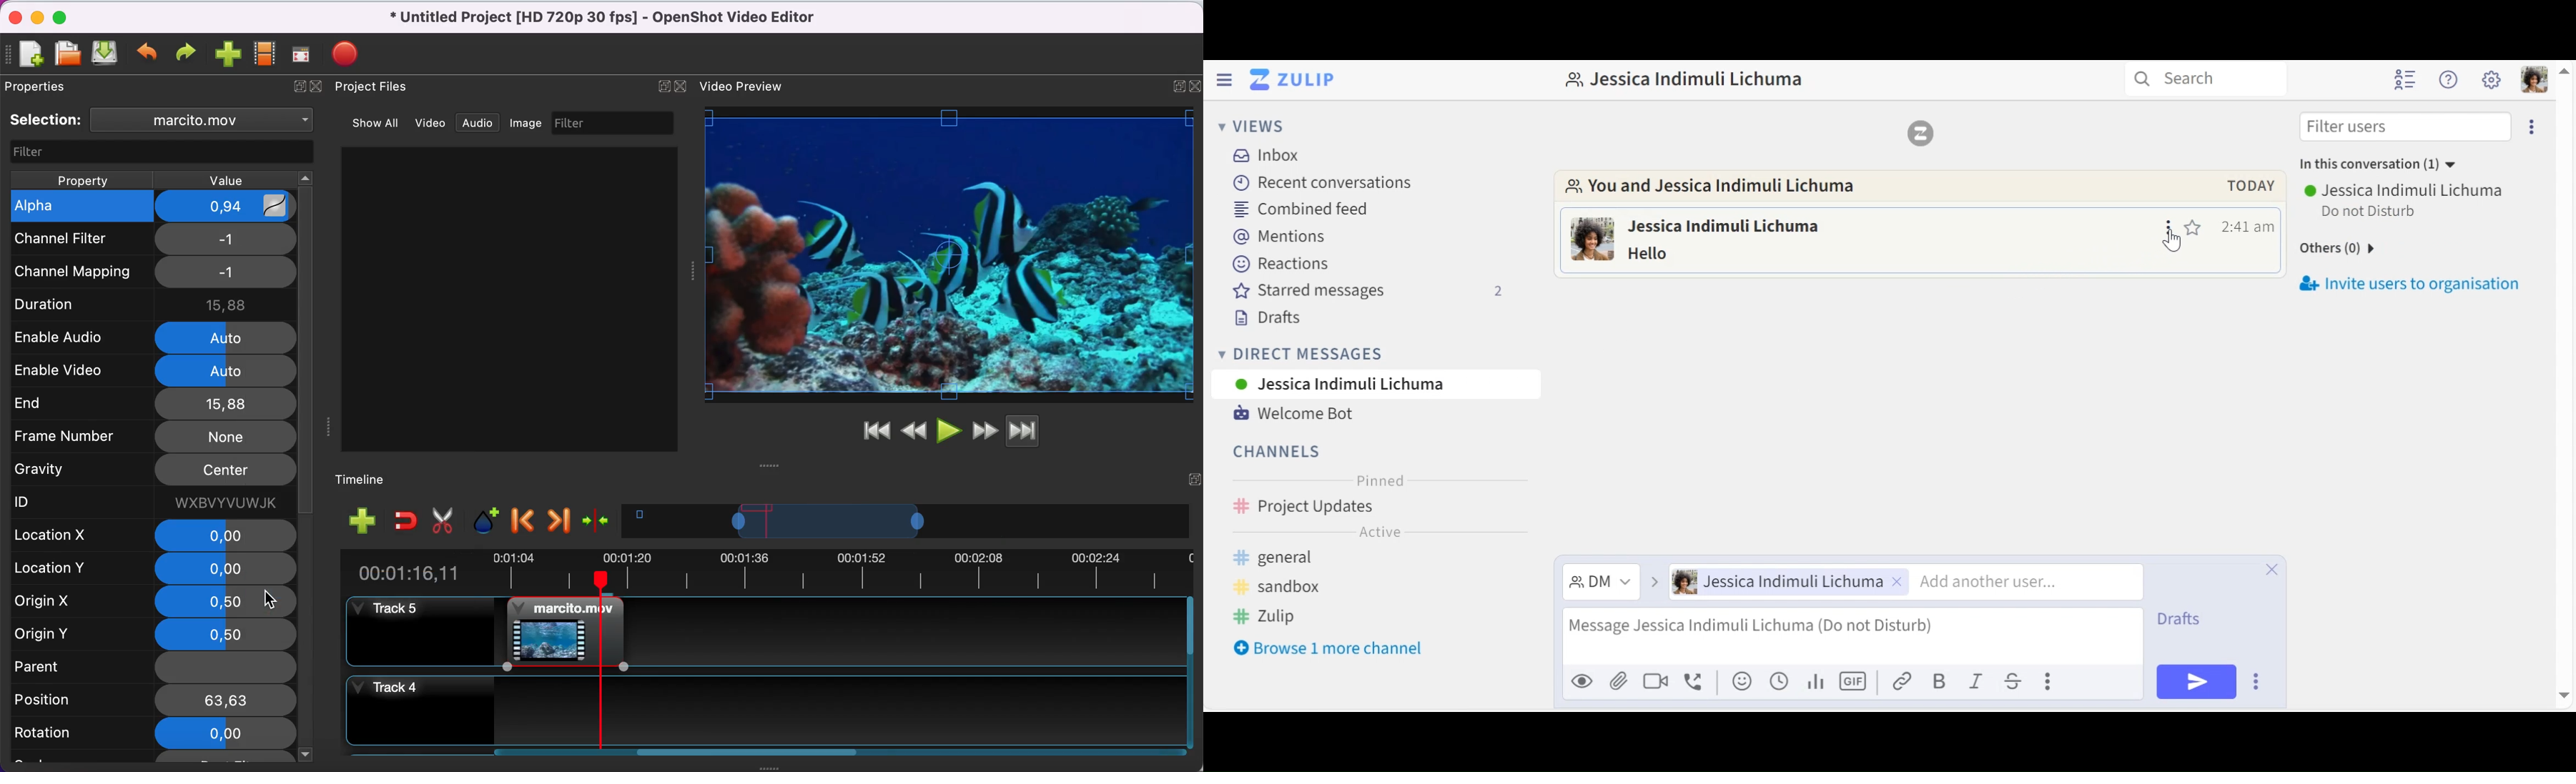 This screenshot has height=784, width=2576. Describe the element at coordinates (1378, 481) in the screenshot. I see `Pinned` at that location.